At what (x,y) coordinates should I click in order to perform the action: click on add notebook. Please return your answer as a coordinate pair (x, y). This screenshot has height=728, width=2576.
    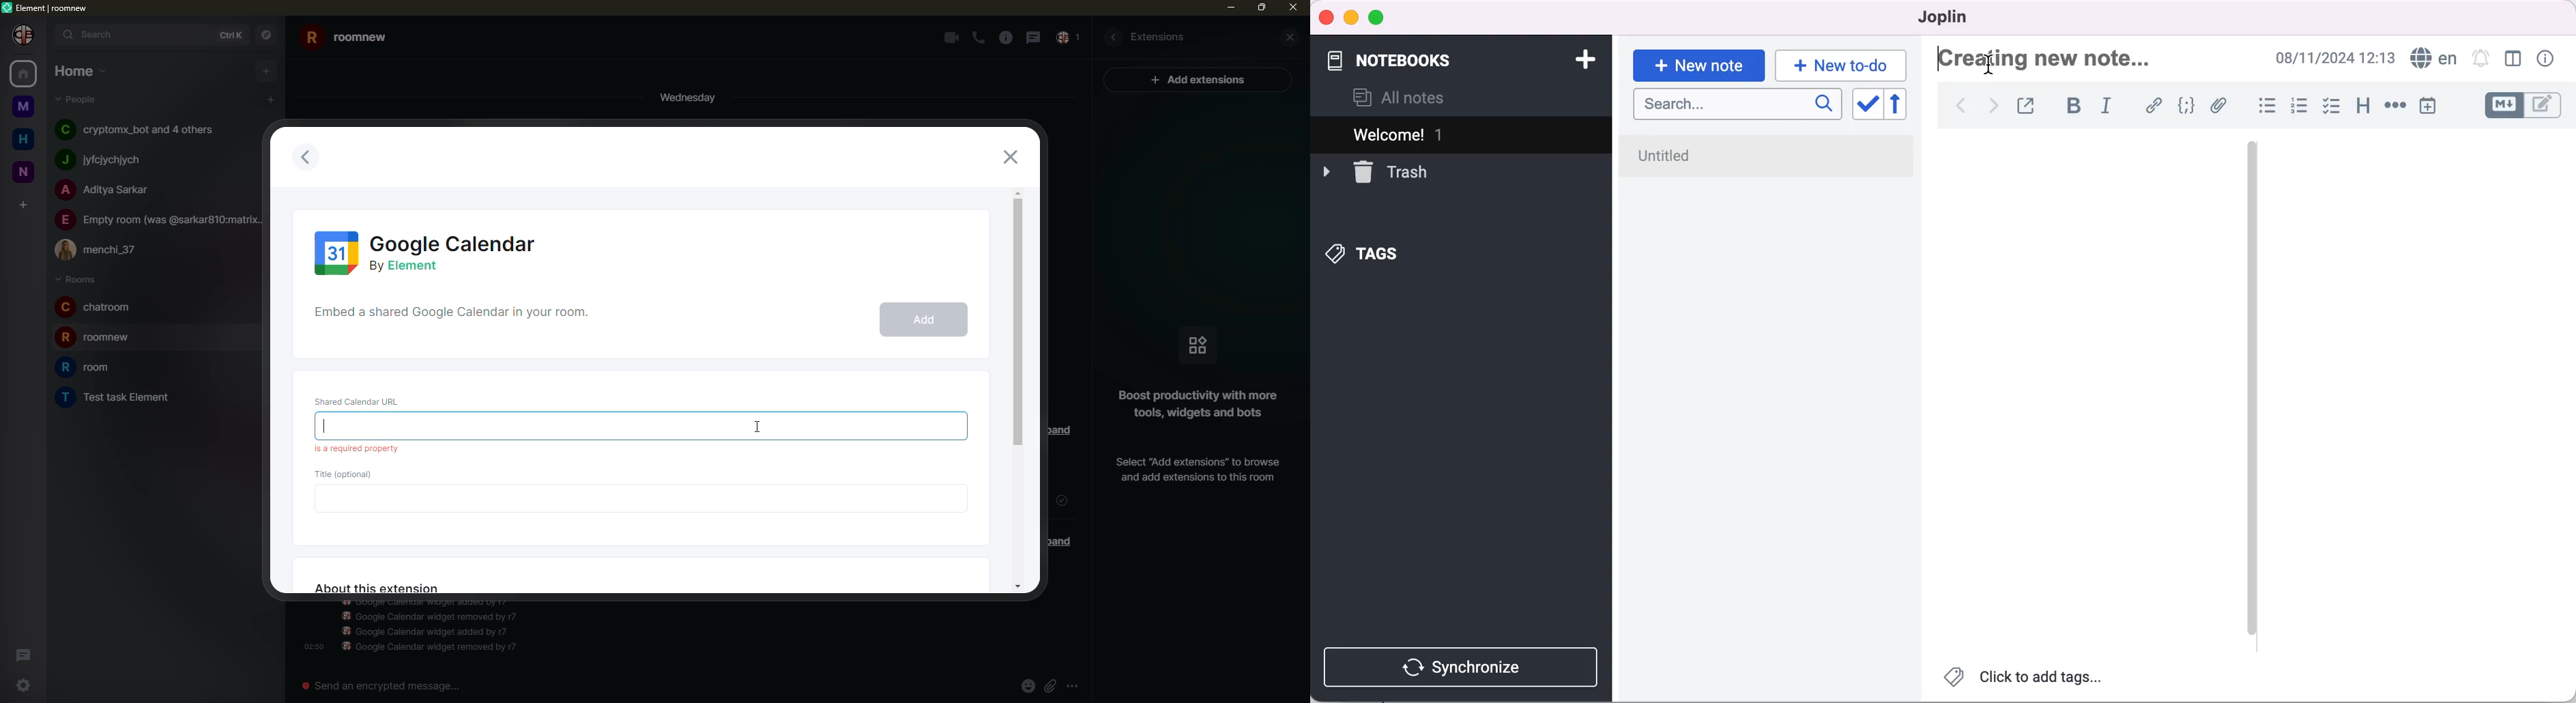
    Looking at the image, I should click on (1582, 58).